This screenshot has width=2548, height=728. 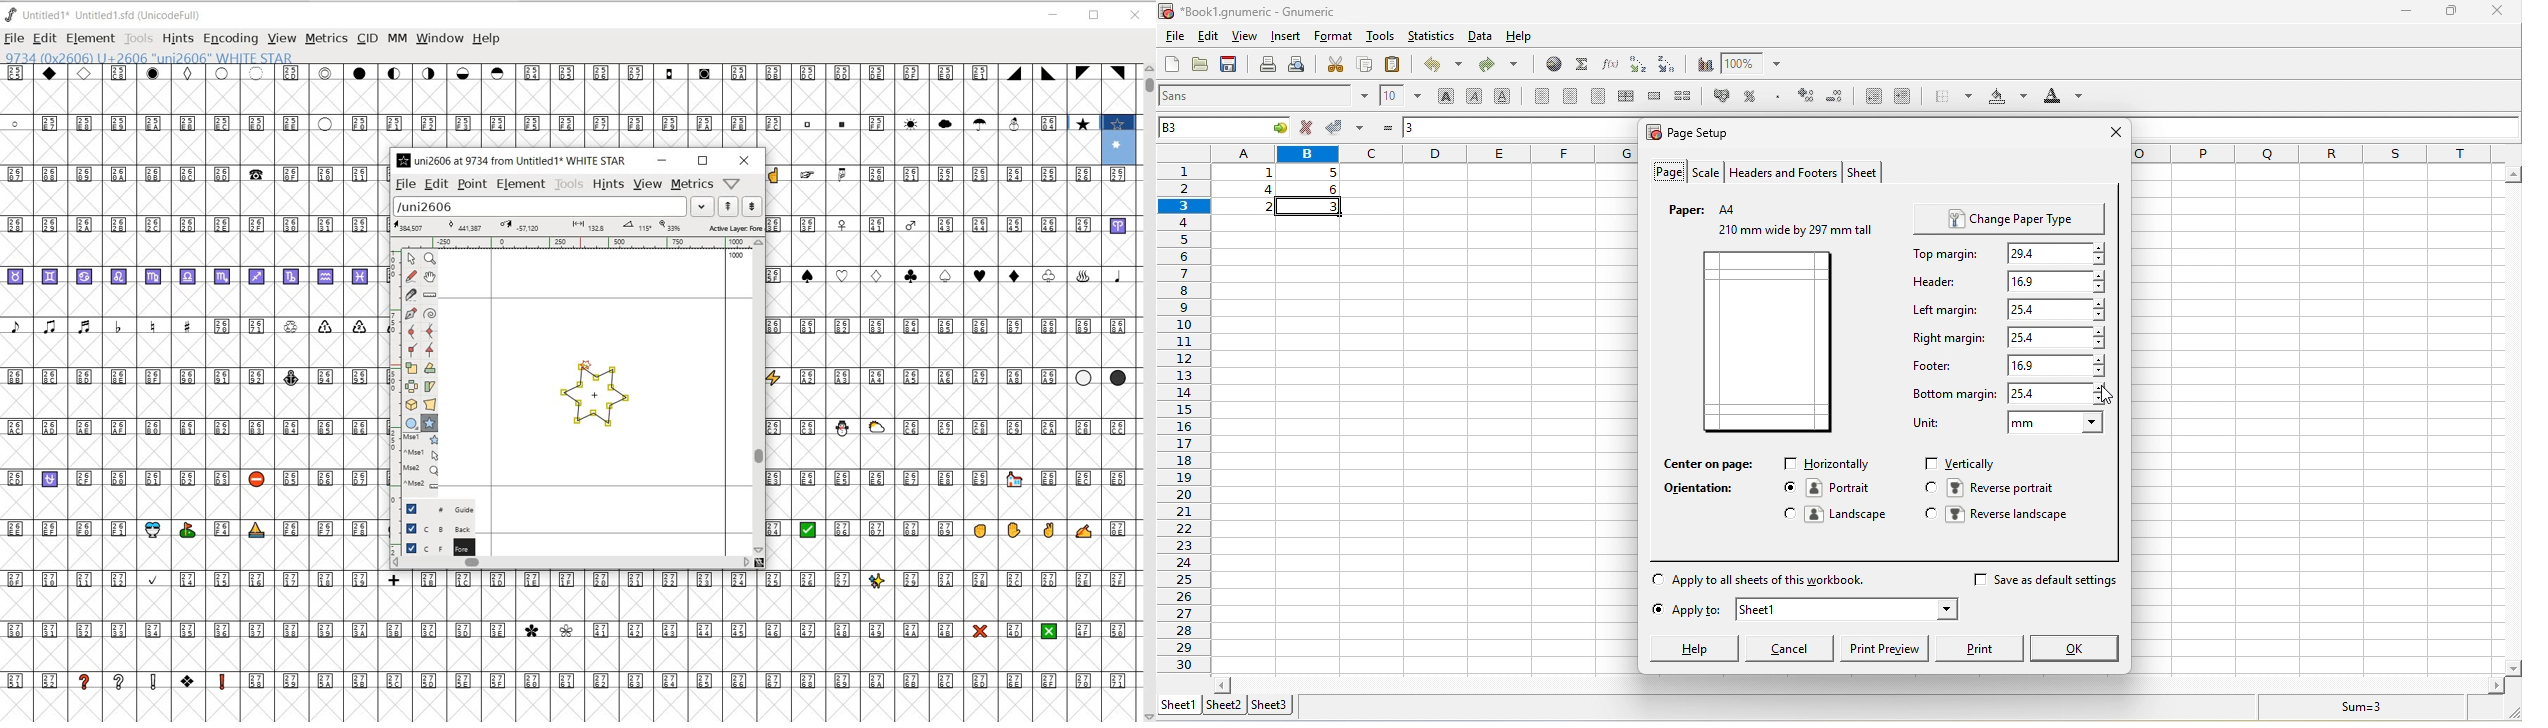 I want to click on PERFORM A PERSPECTIVE TRANSFORMATION ON THE SELECTION, so click(x=431, y=405).